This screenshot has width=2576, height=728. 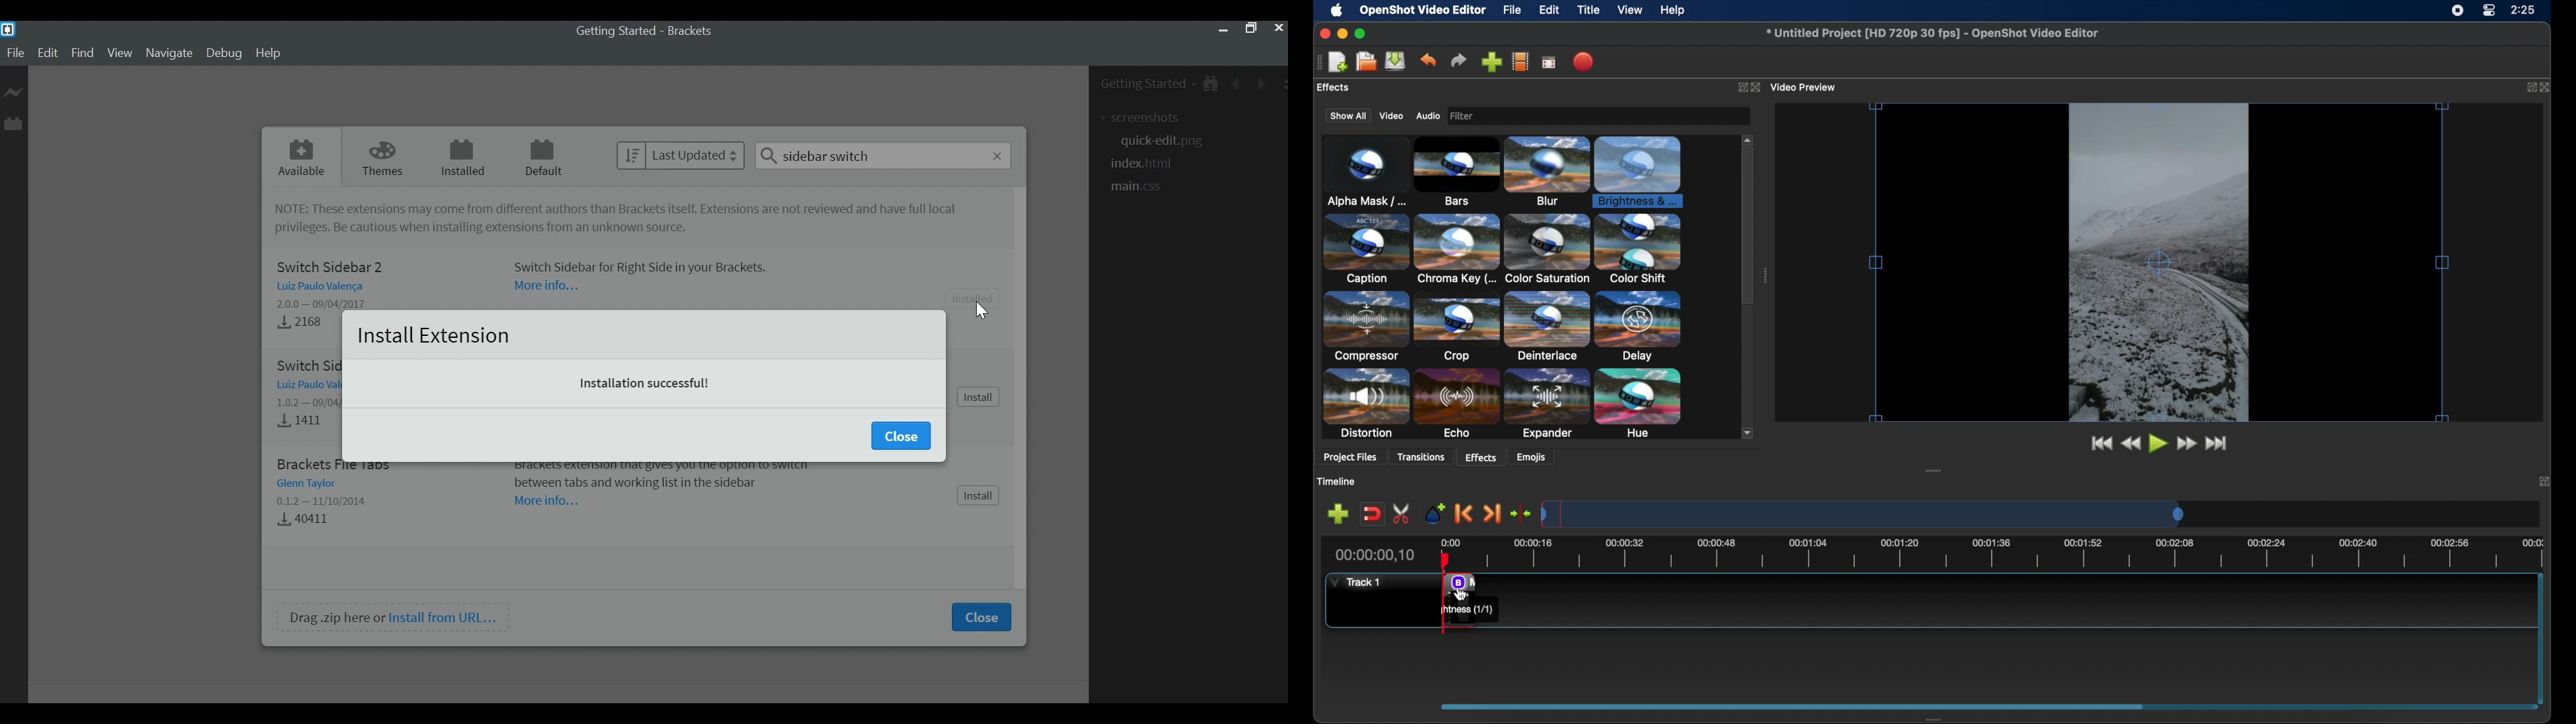 What do you see at coordinates (1395, 61) in the screenshot?
I see `save project files` at bounding box center [1395, 61].